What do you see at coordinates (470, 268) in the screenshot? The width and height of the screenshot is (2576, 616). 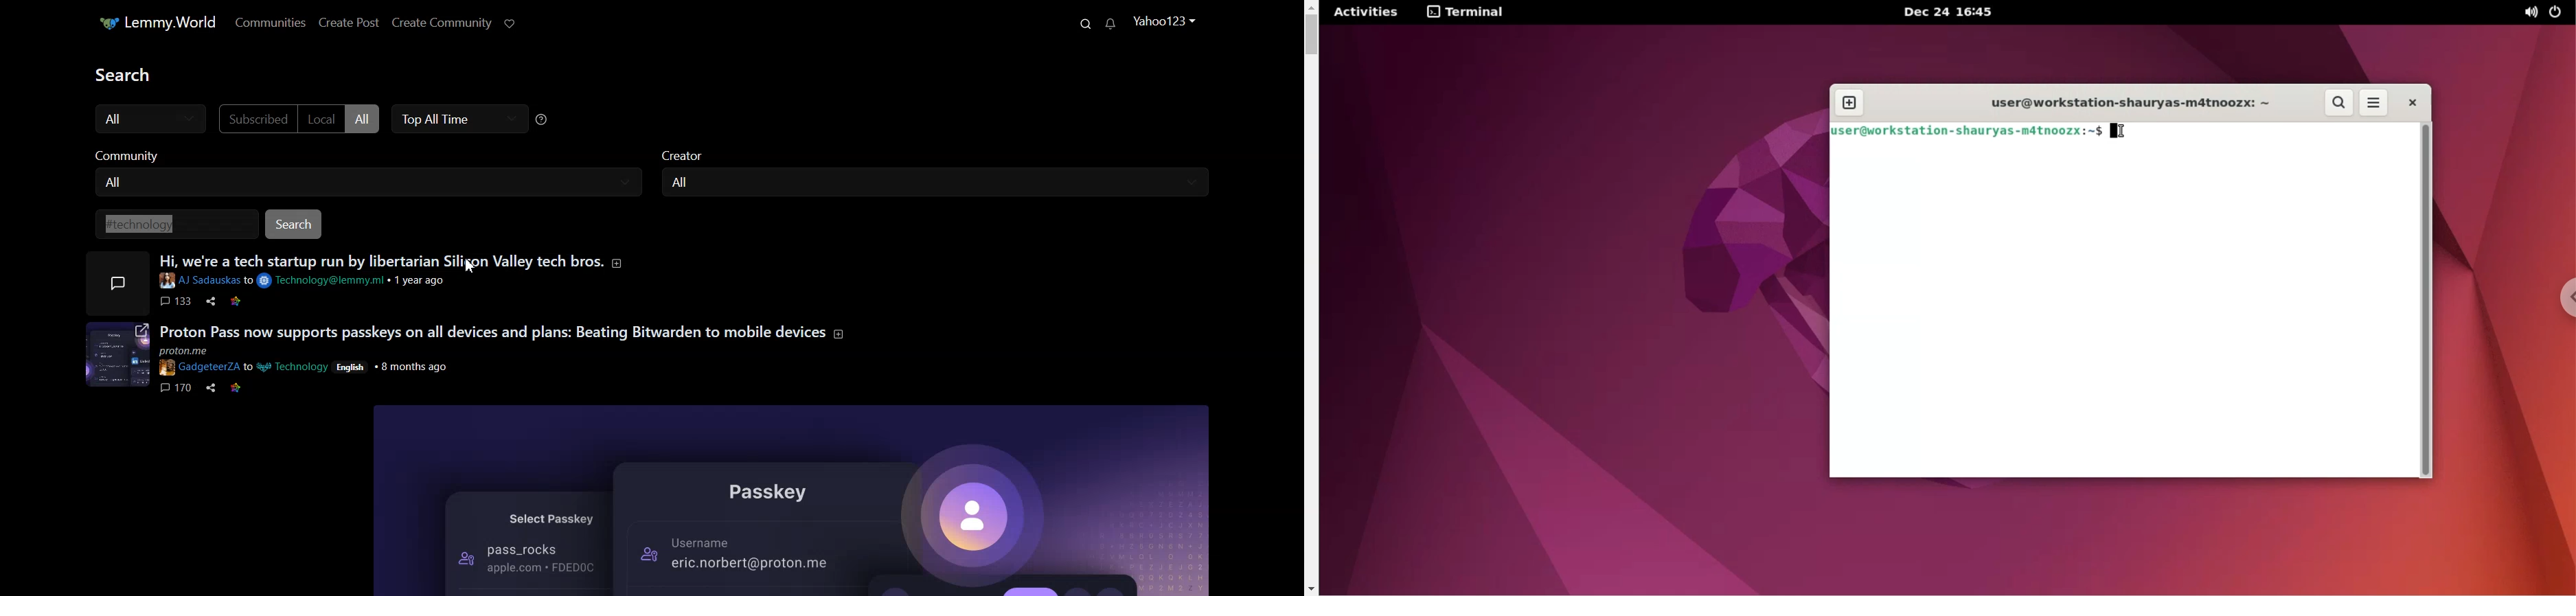 I see `cursor` at bounding box center [470, 268].